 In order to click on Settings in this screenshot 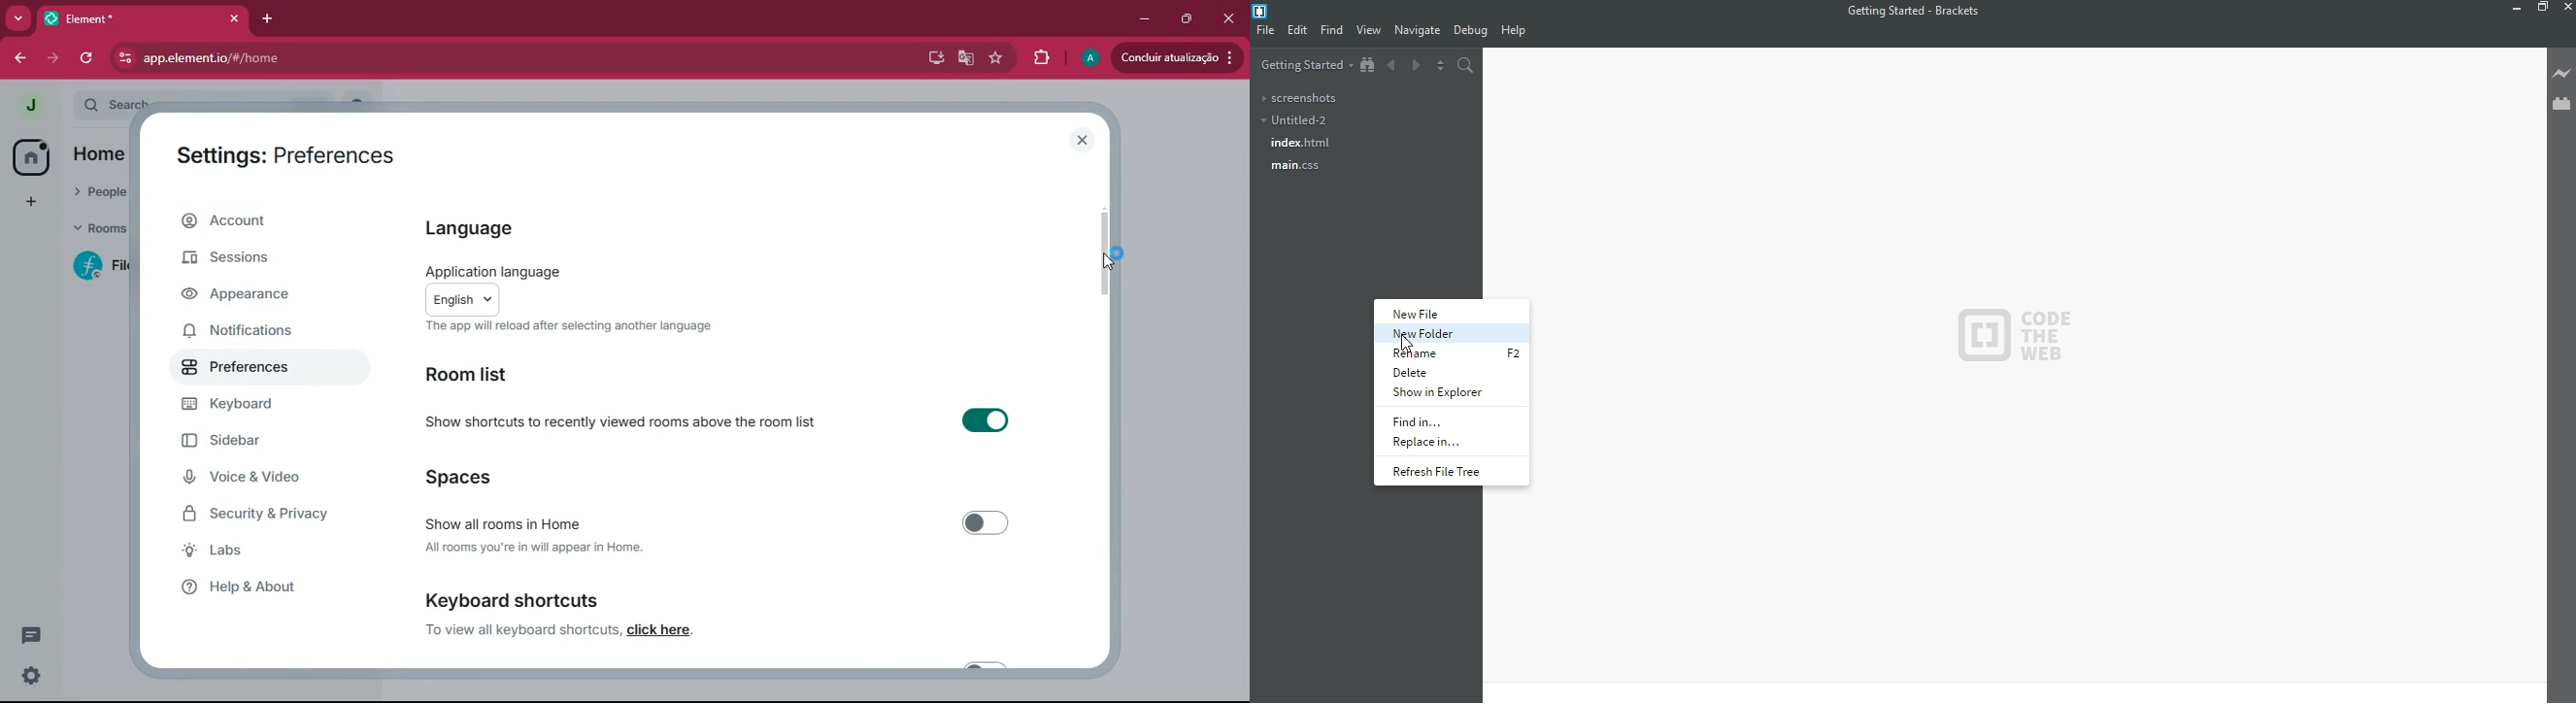, I will do `click(34, 678)`.